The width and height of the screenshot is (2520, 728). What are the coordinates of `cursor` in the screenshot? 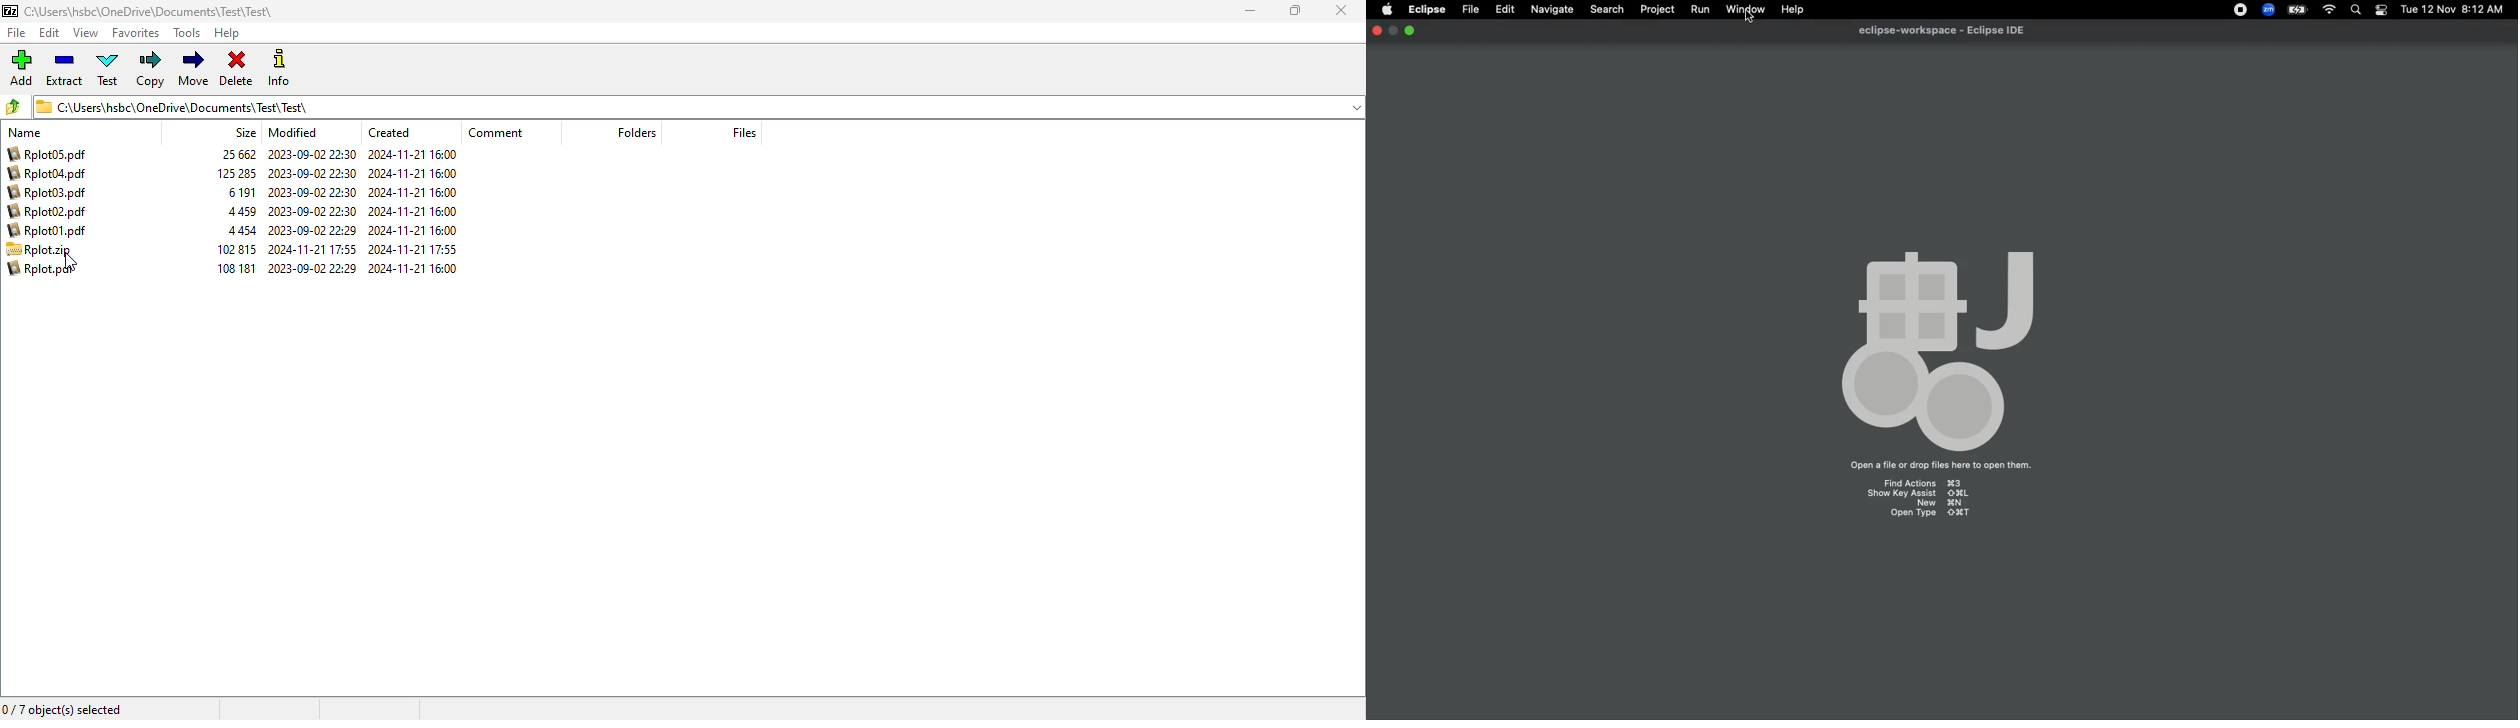 It's located at (1748, 18).